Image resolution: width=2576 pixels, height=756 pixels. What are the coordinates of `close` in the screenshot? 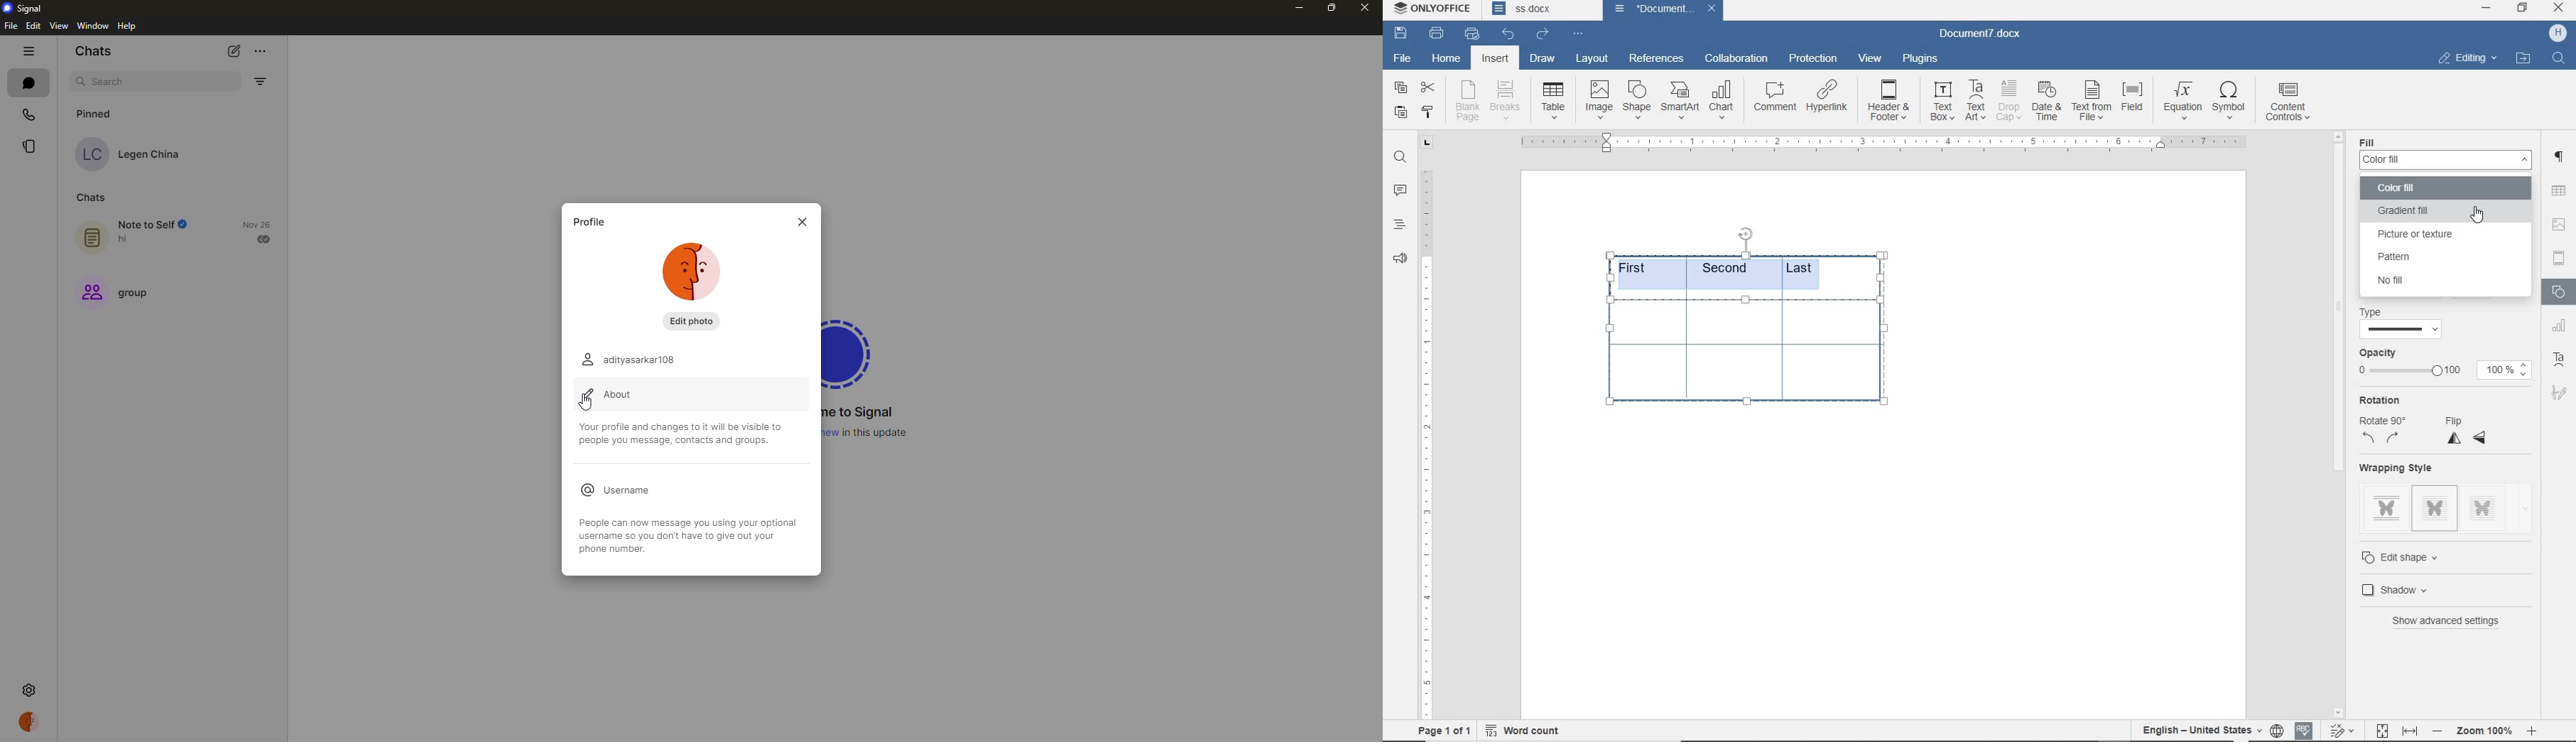 It's located at (1712, 9).